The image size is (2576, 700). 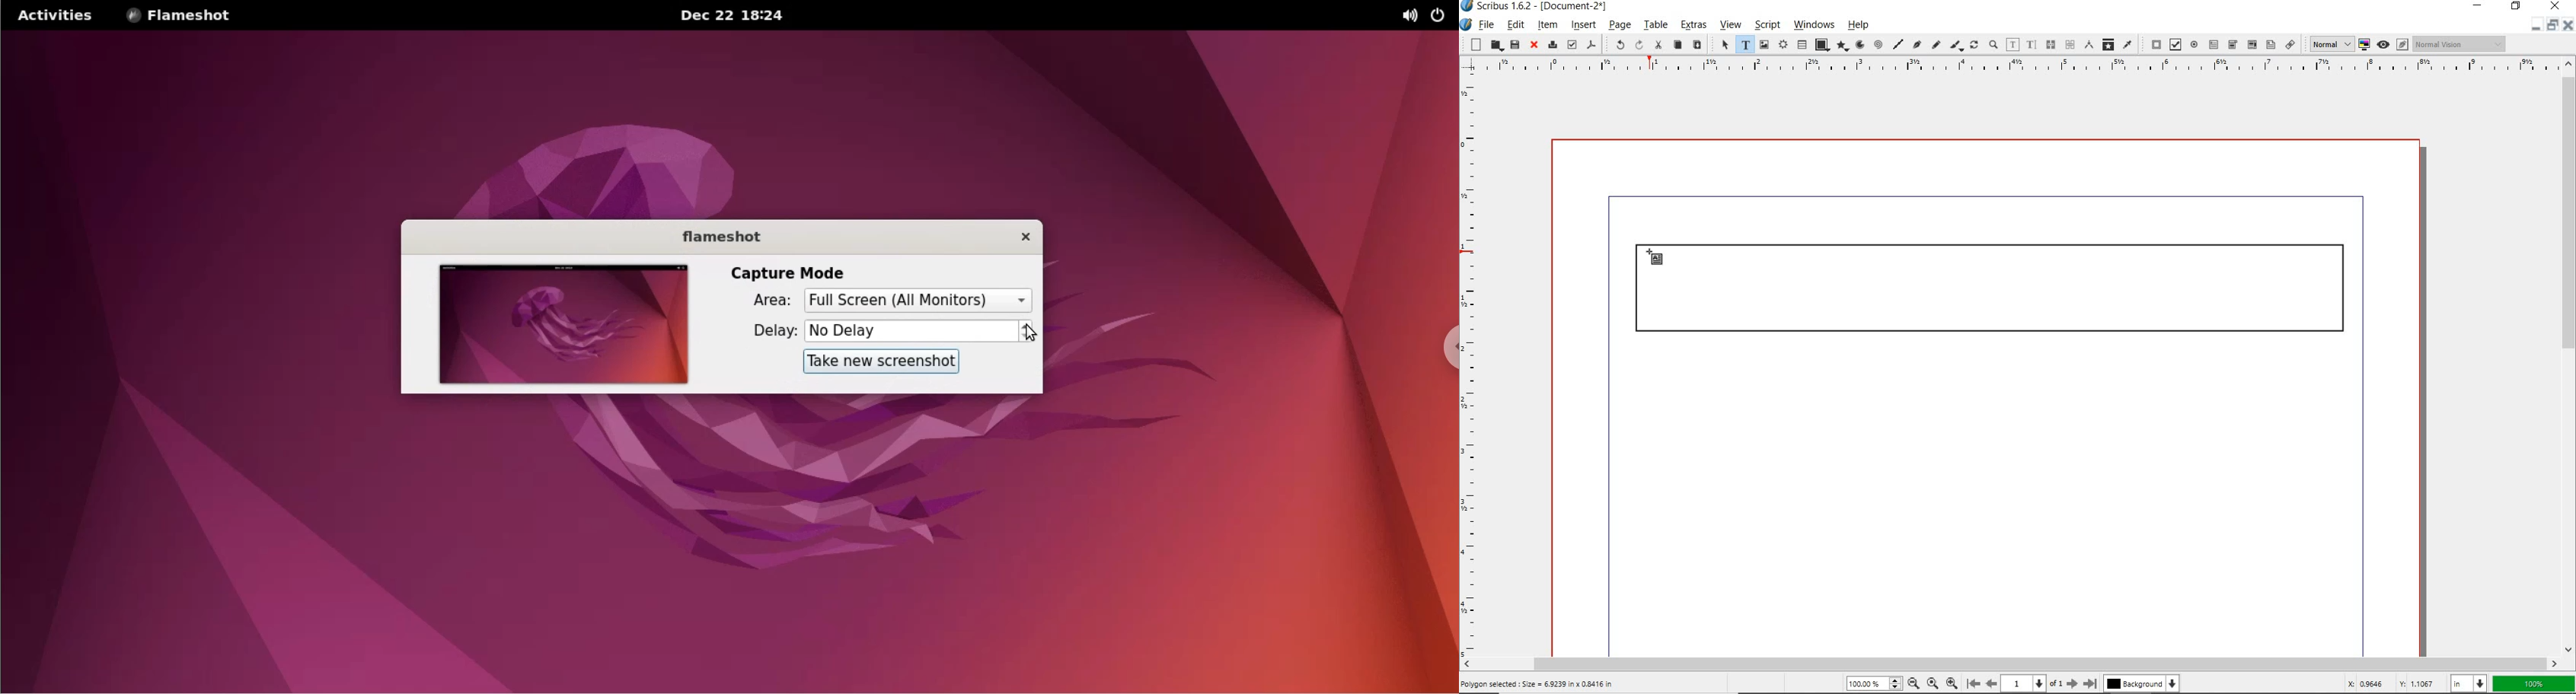 I want to click on Bezier curve, so click(x=1918, y=45).